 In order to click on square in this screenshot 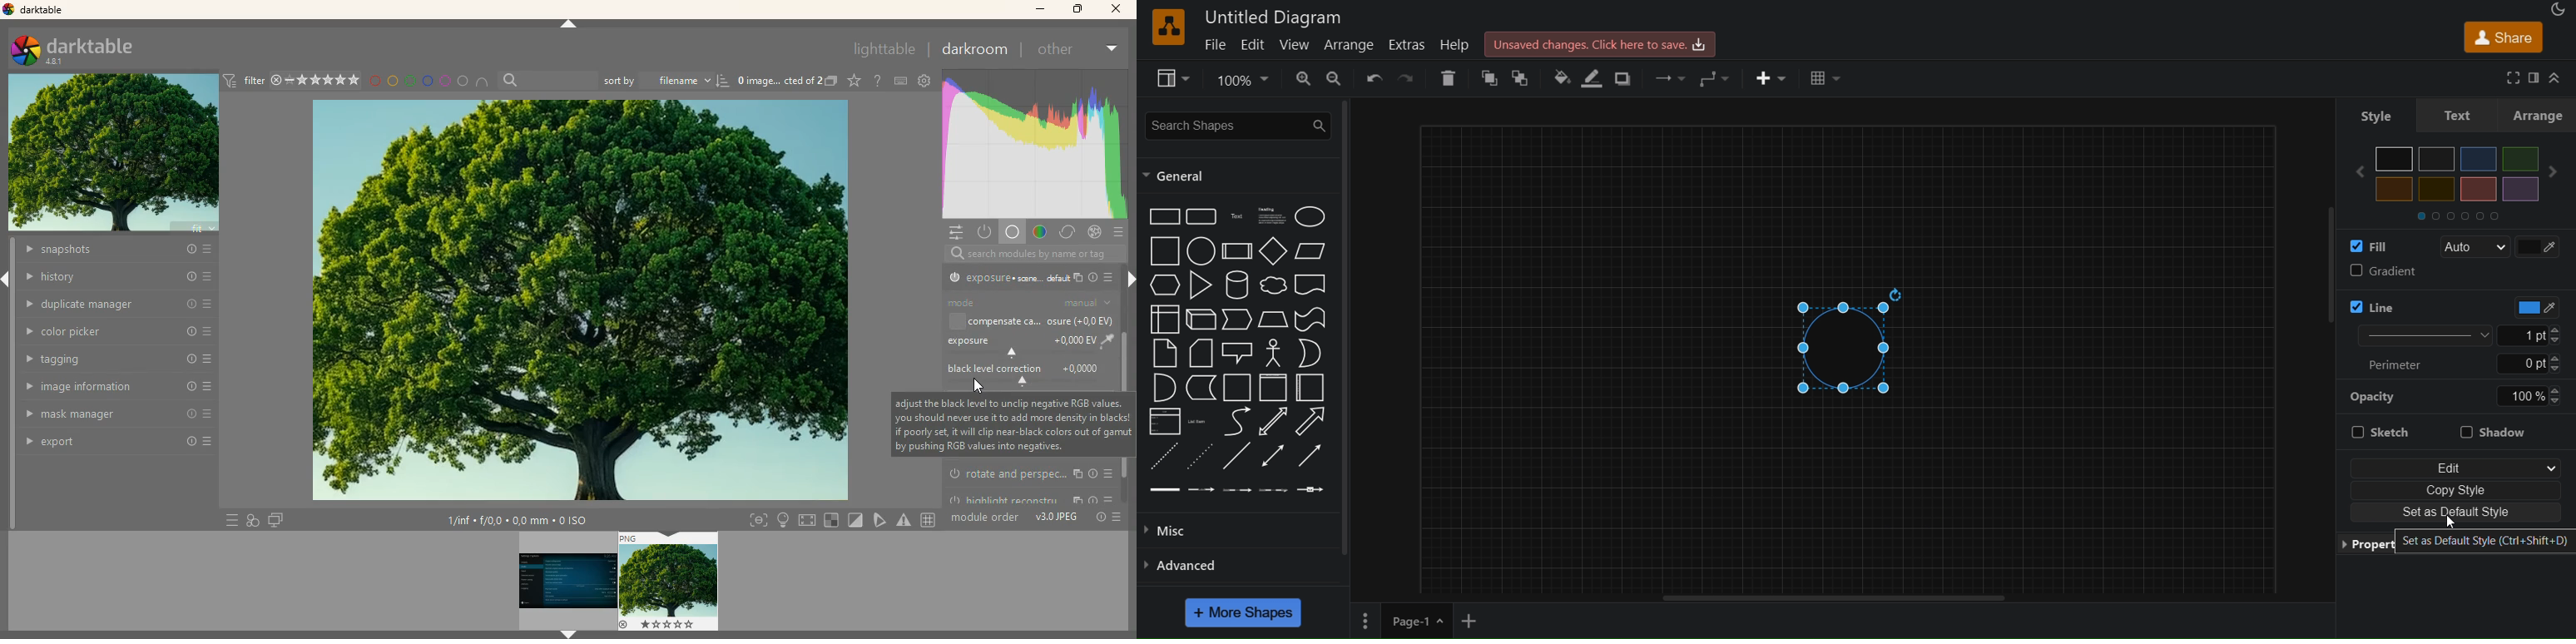, I will do `click(831, 519)`.